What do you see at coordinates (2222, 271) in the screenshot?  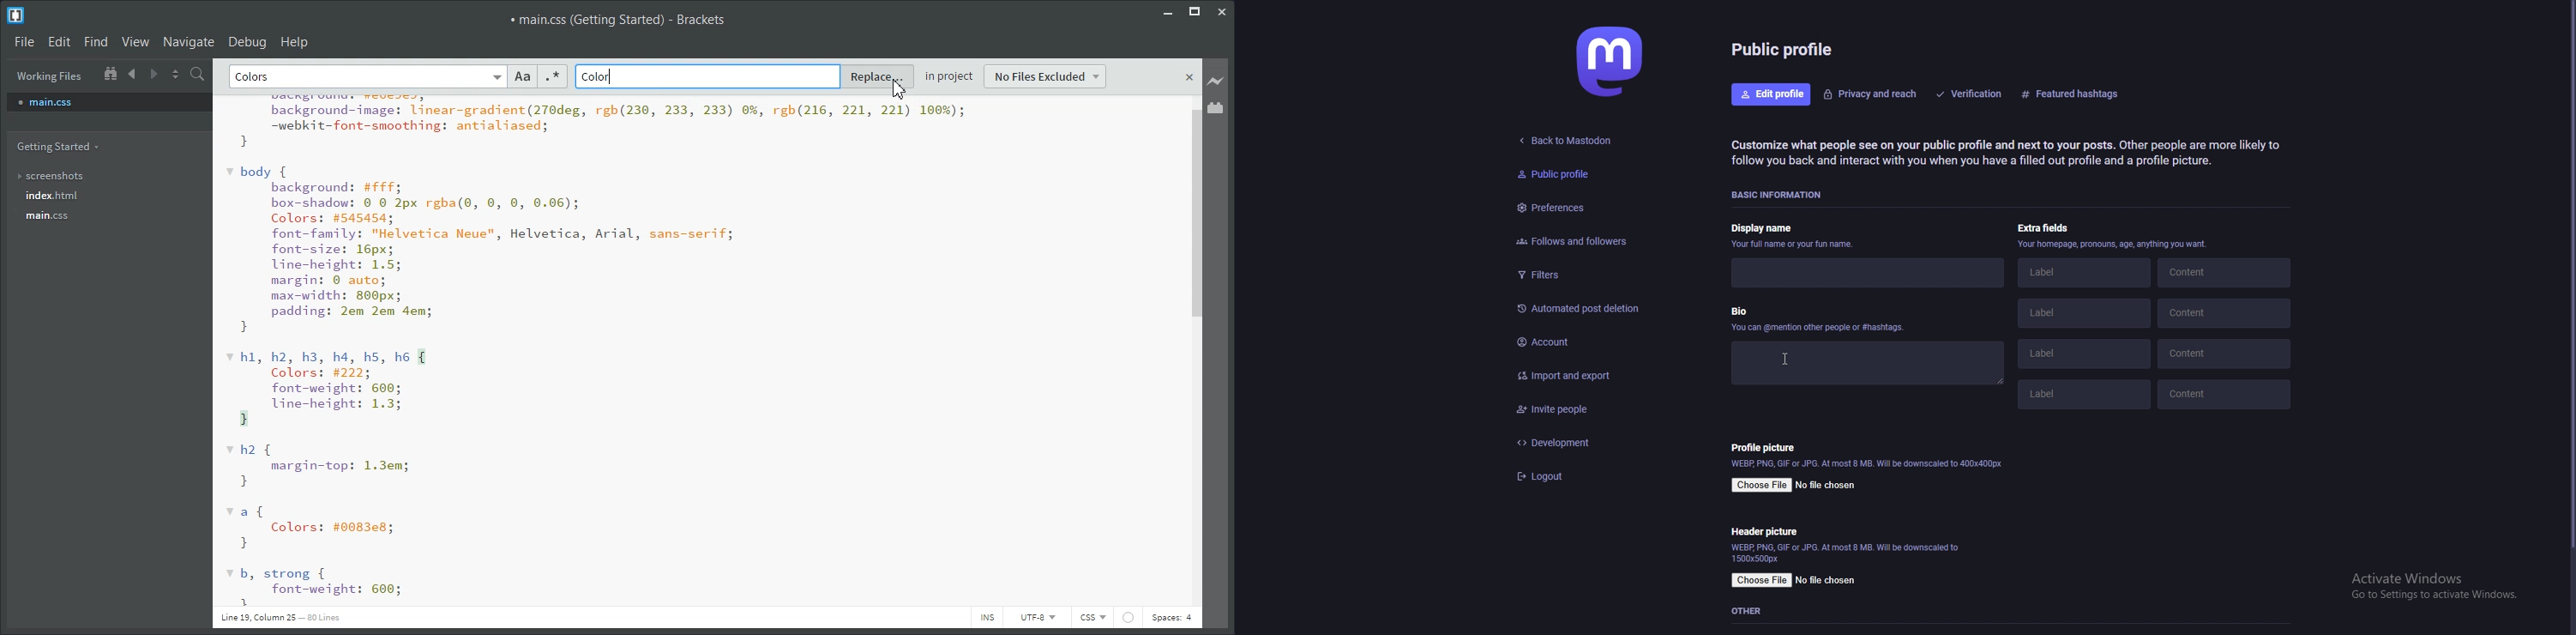 I see `content` at bounding box center [2222, 271].